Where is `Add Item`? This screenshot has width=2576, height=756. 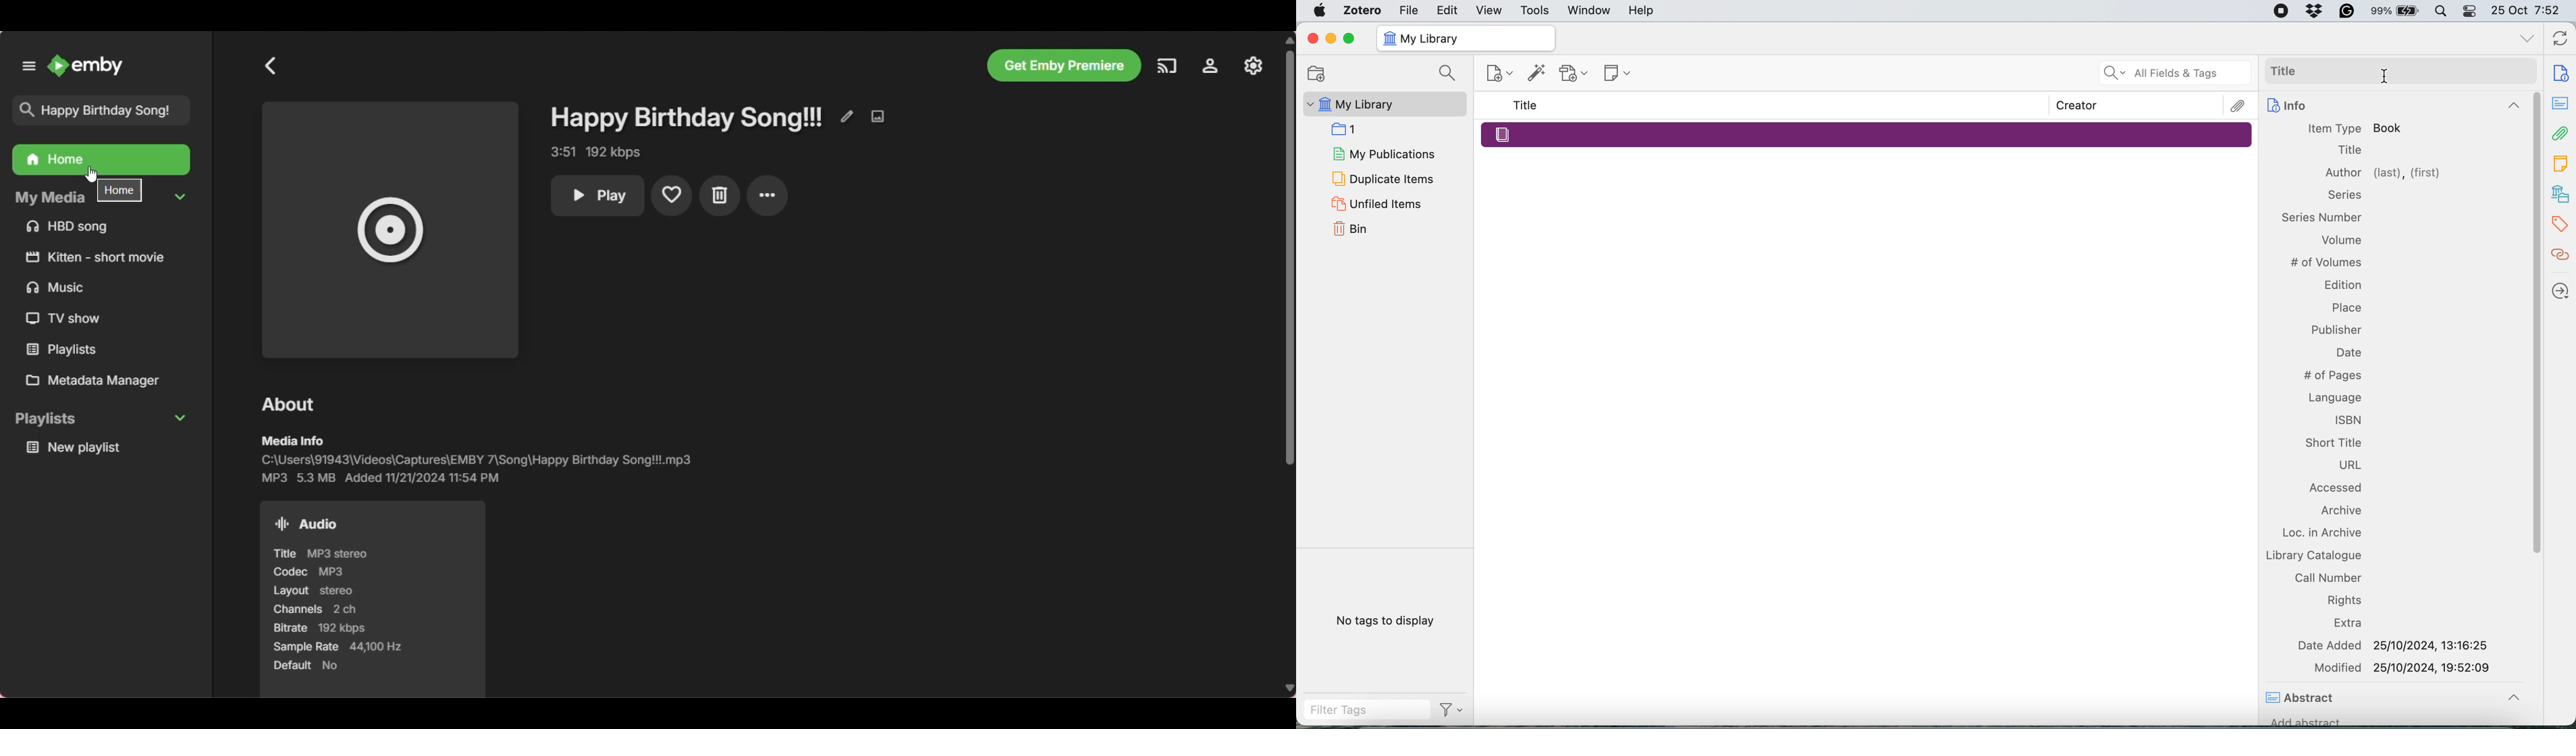
Add Item is located at coordinates (1537, 76).